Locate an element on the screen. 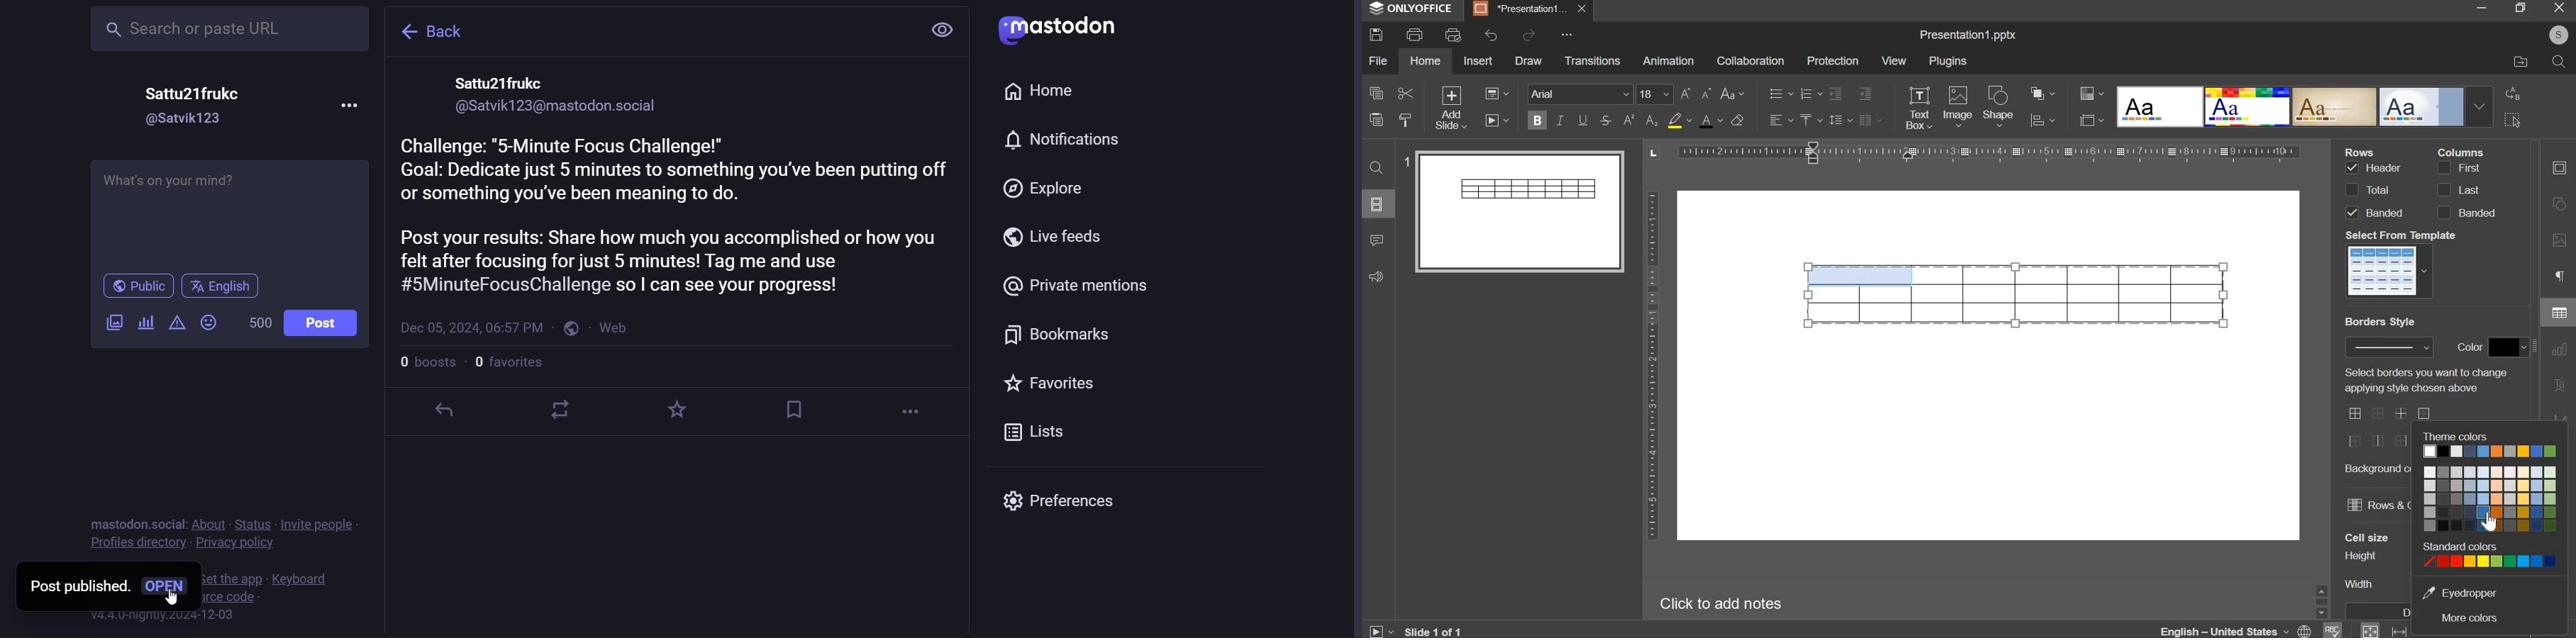 The height and width of the screenshot is (644, 2576). arrange object is located at coordinates (2042, 93).